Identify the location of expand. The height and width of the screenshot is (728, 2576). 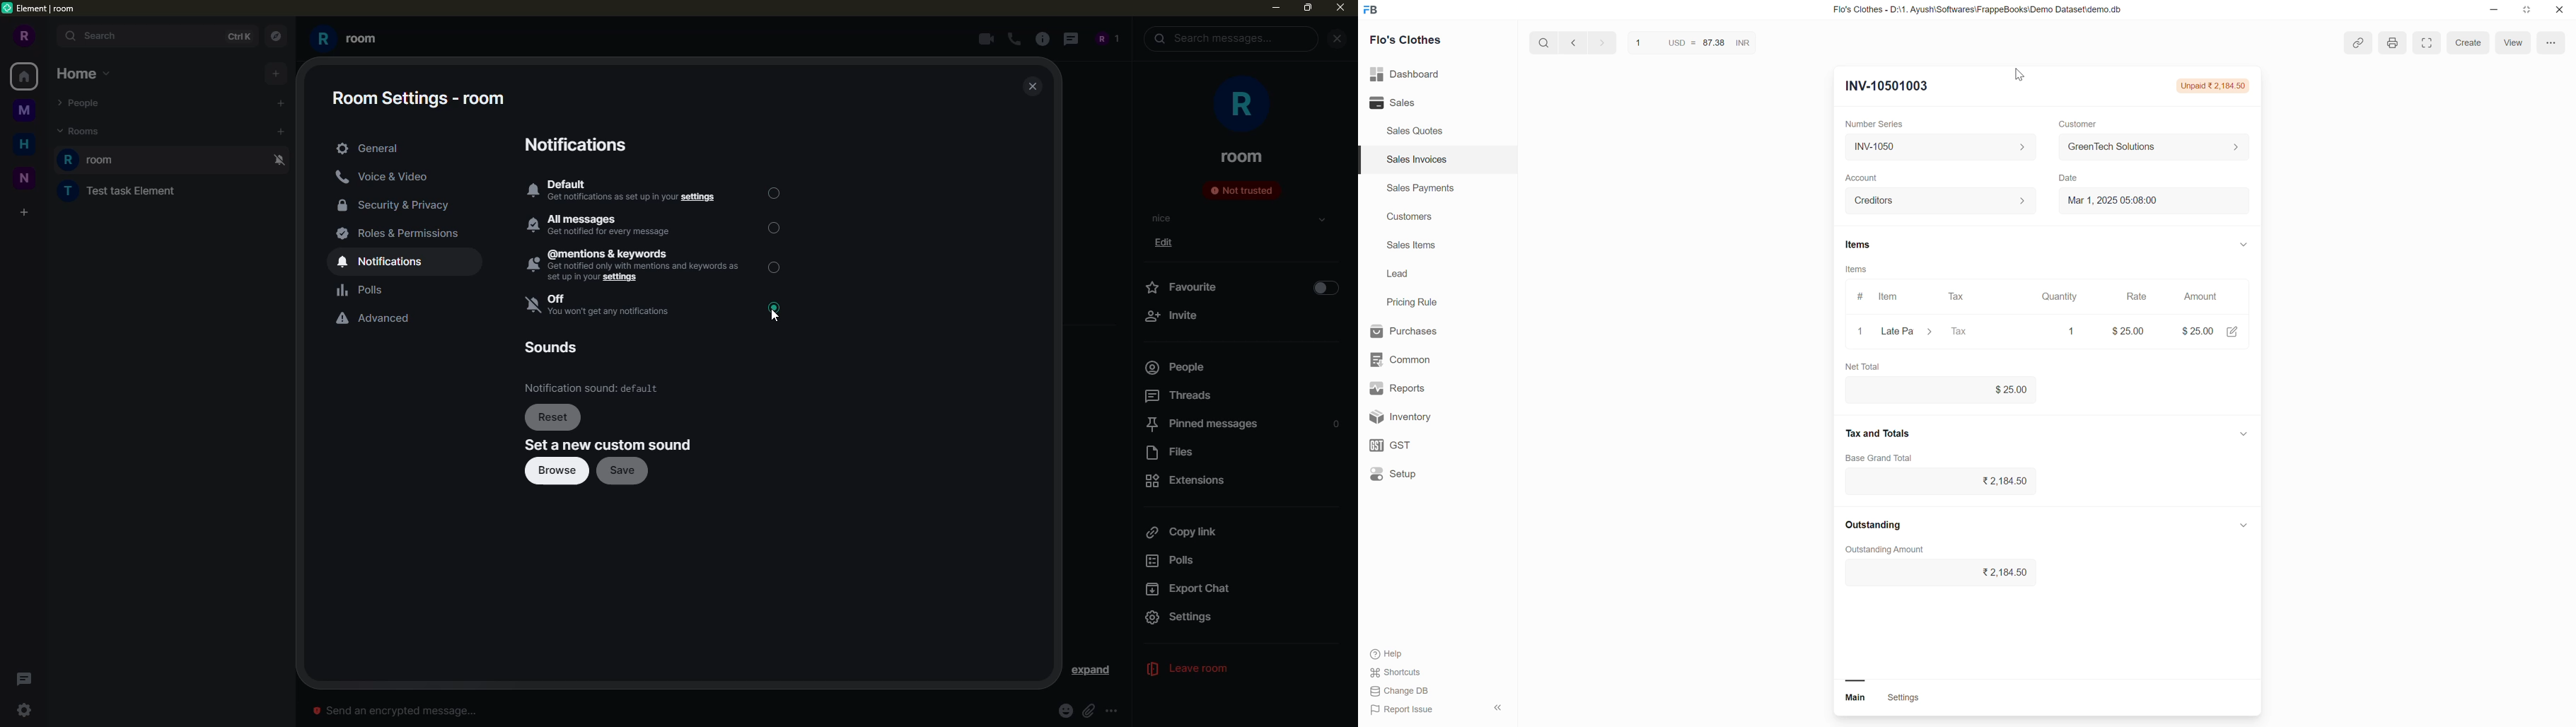
(1091, 671).